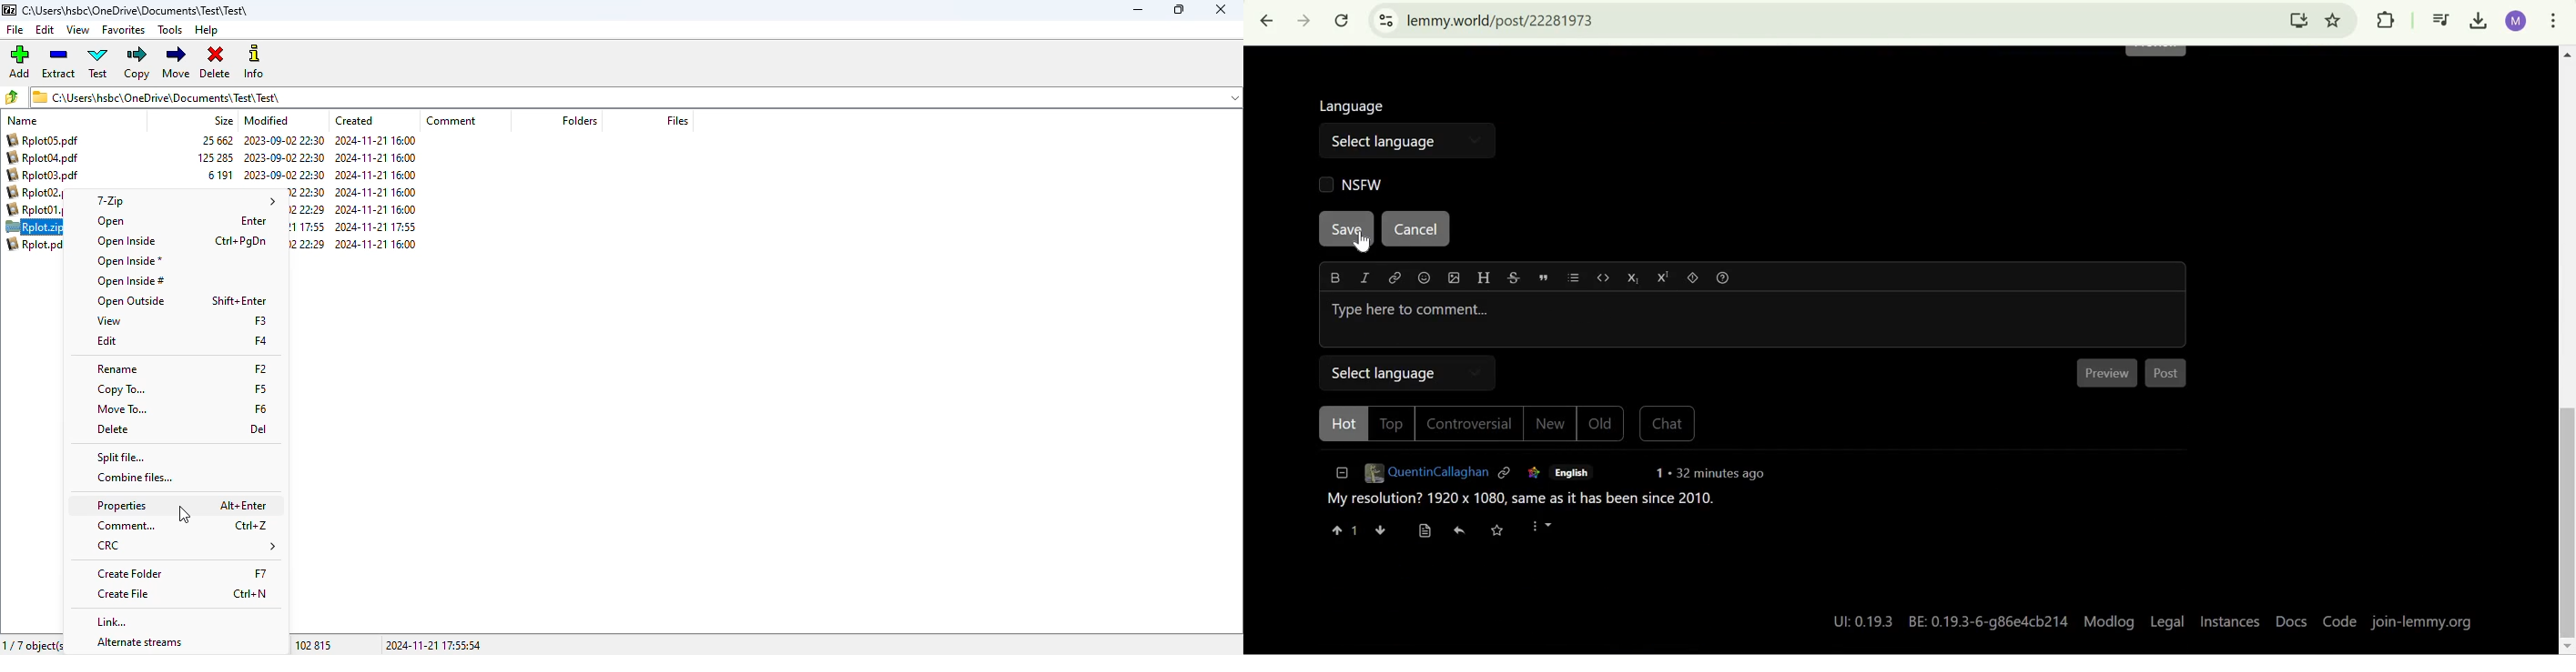 This screenshot has height=672, width=2576. I want to click on shortcut for move to, so click(261, 408).